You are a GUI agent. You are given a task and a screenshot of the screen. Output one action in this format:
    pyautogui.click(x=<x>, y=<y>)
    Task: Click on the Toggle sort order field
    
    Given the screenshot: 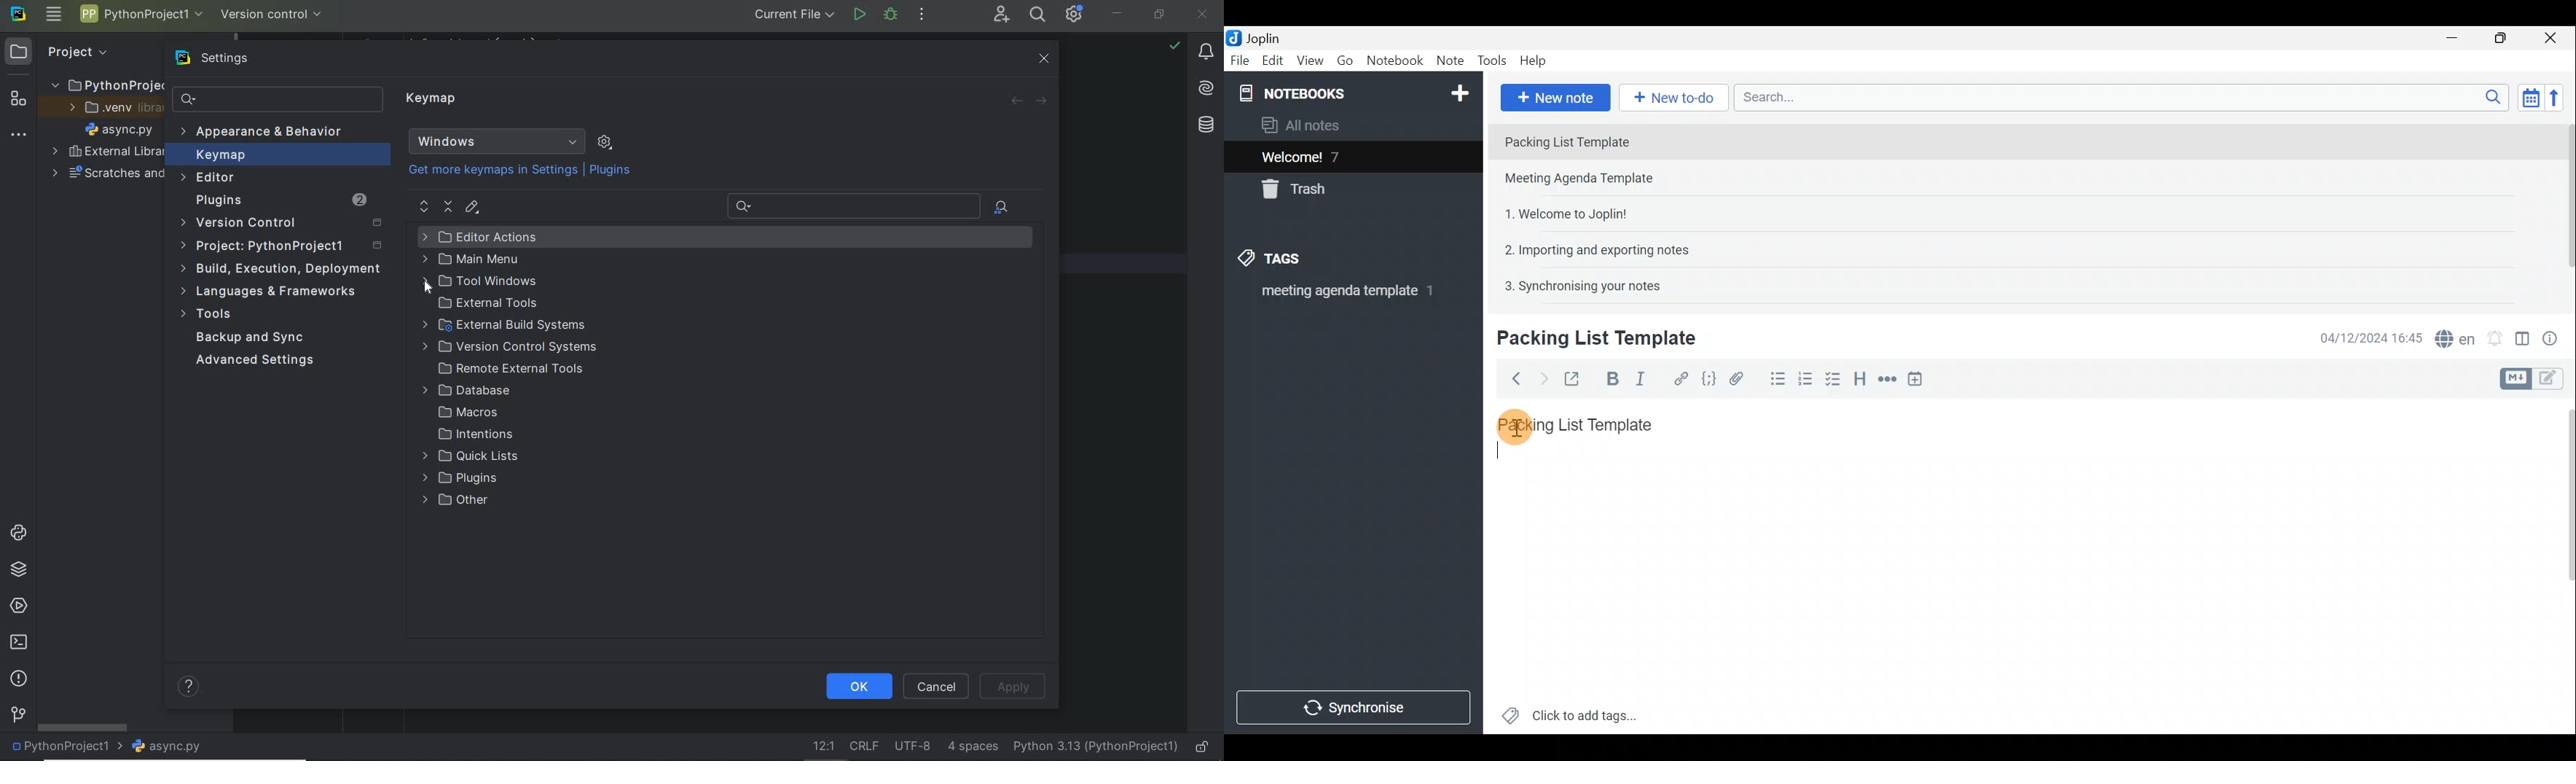 What is the action you would take?
    pyautogui.click(x=2526, y=97)
    